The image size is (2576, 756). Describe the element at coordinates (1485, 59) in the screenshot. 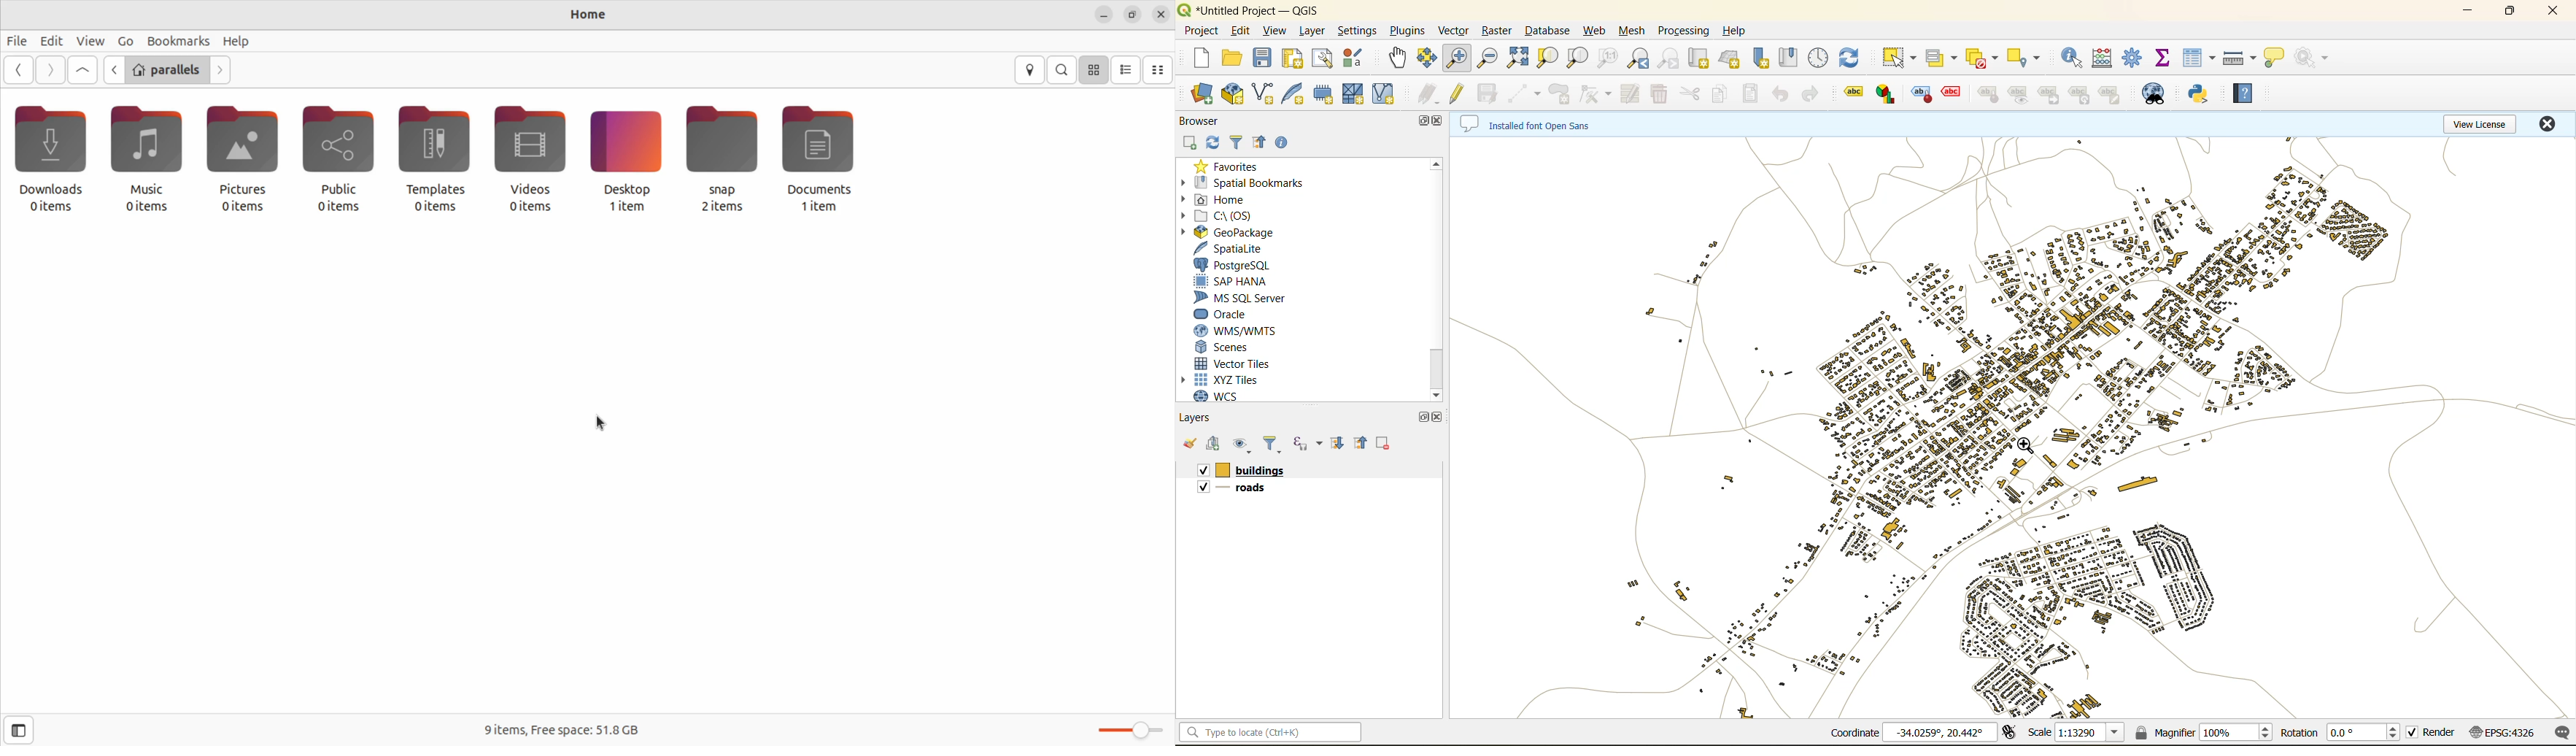

I see `zoom out` at that location.